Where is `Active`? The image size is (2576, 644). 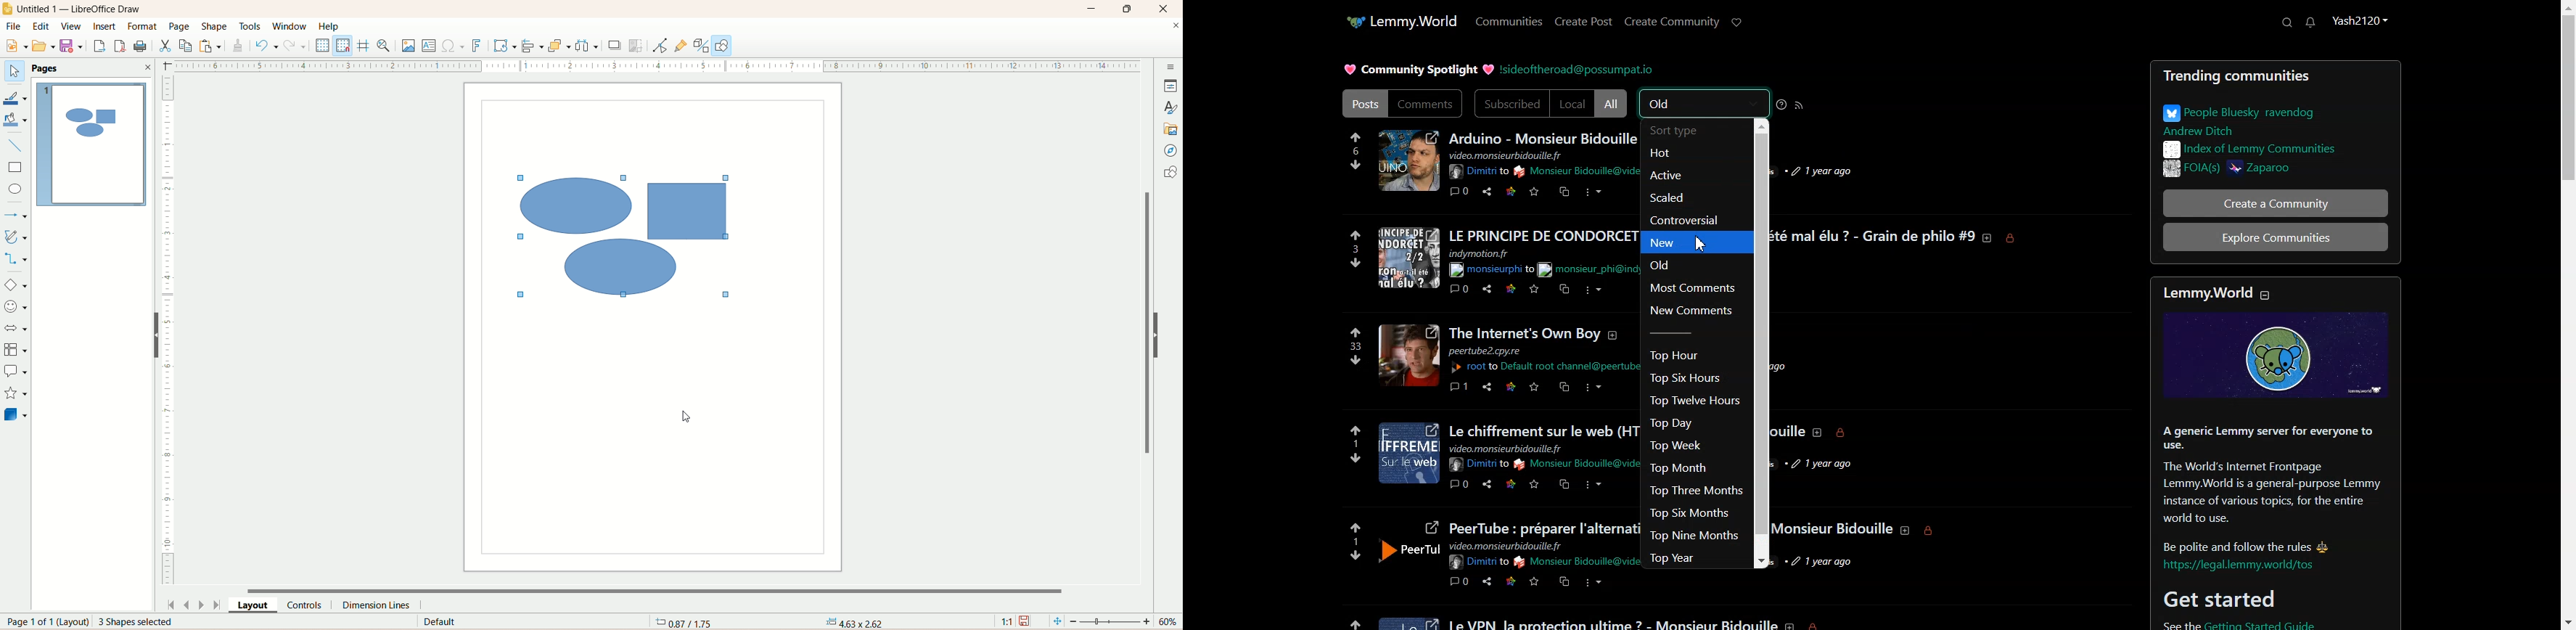 Active is located at coordinates (1684, 175).